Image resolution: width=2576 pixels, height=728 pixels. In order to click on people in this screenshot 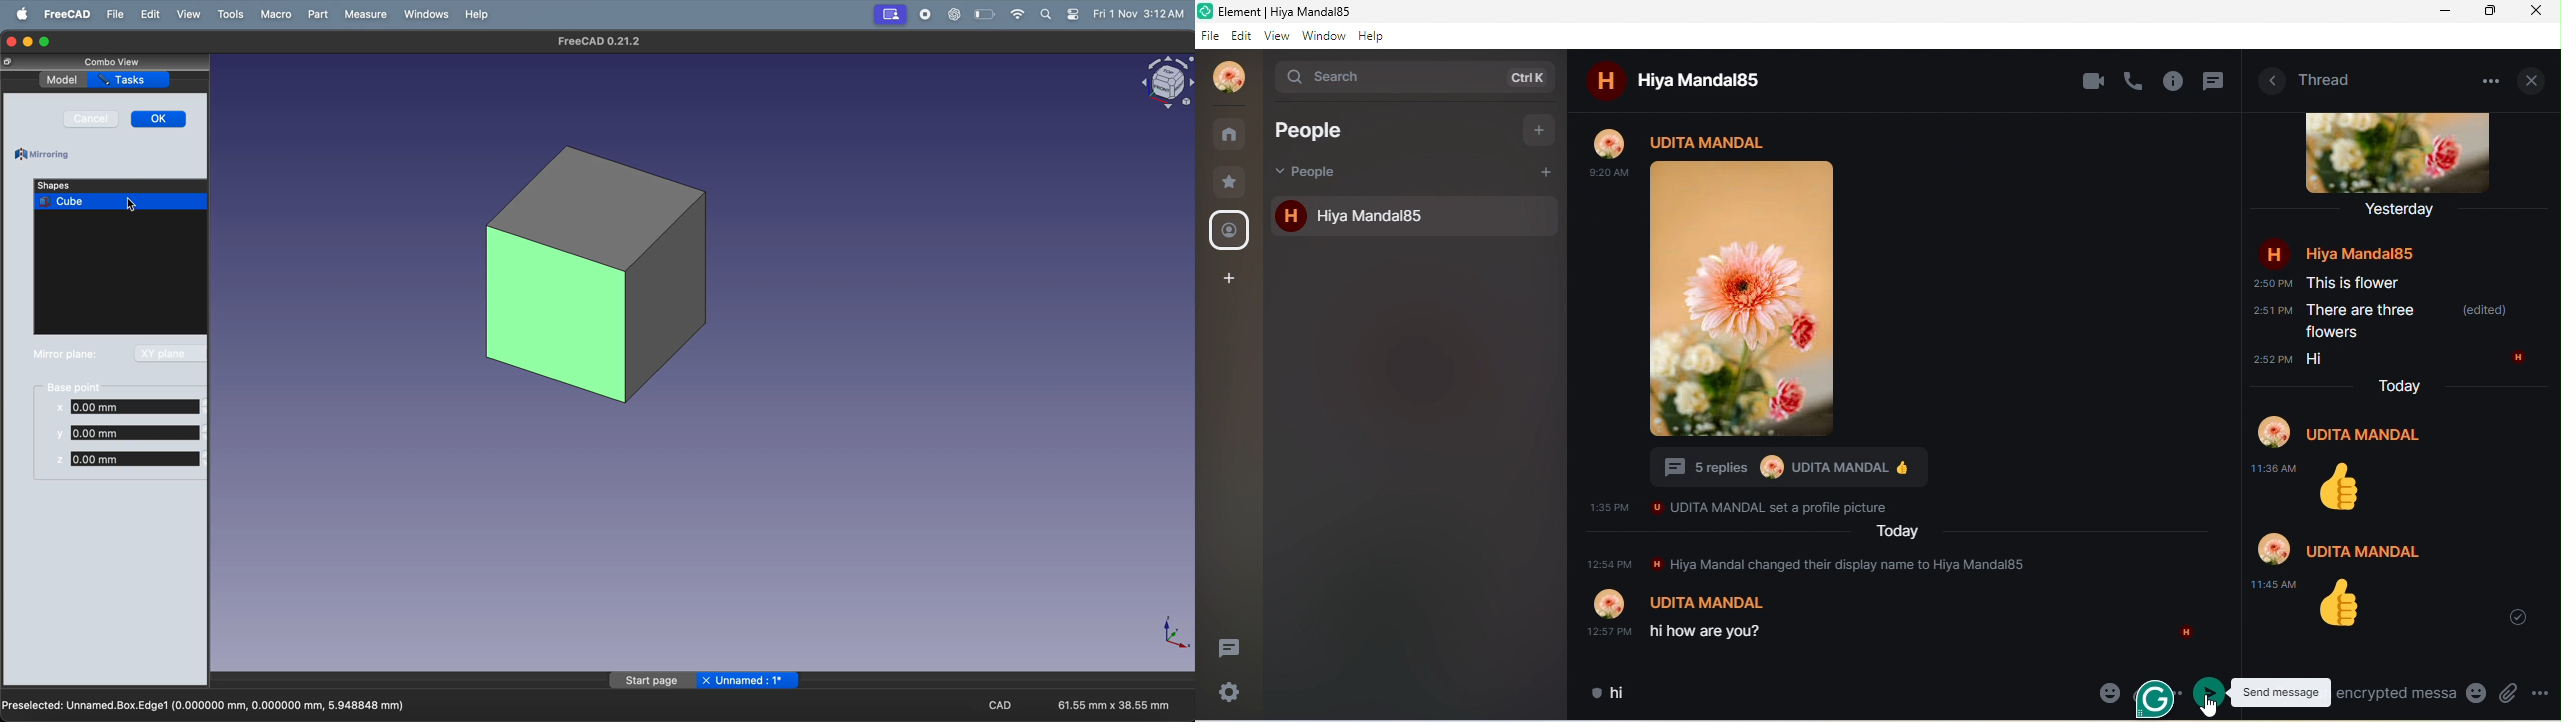, I will do `click(1329, 129)`.